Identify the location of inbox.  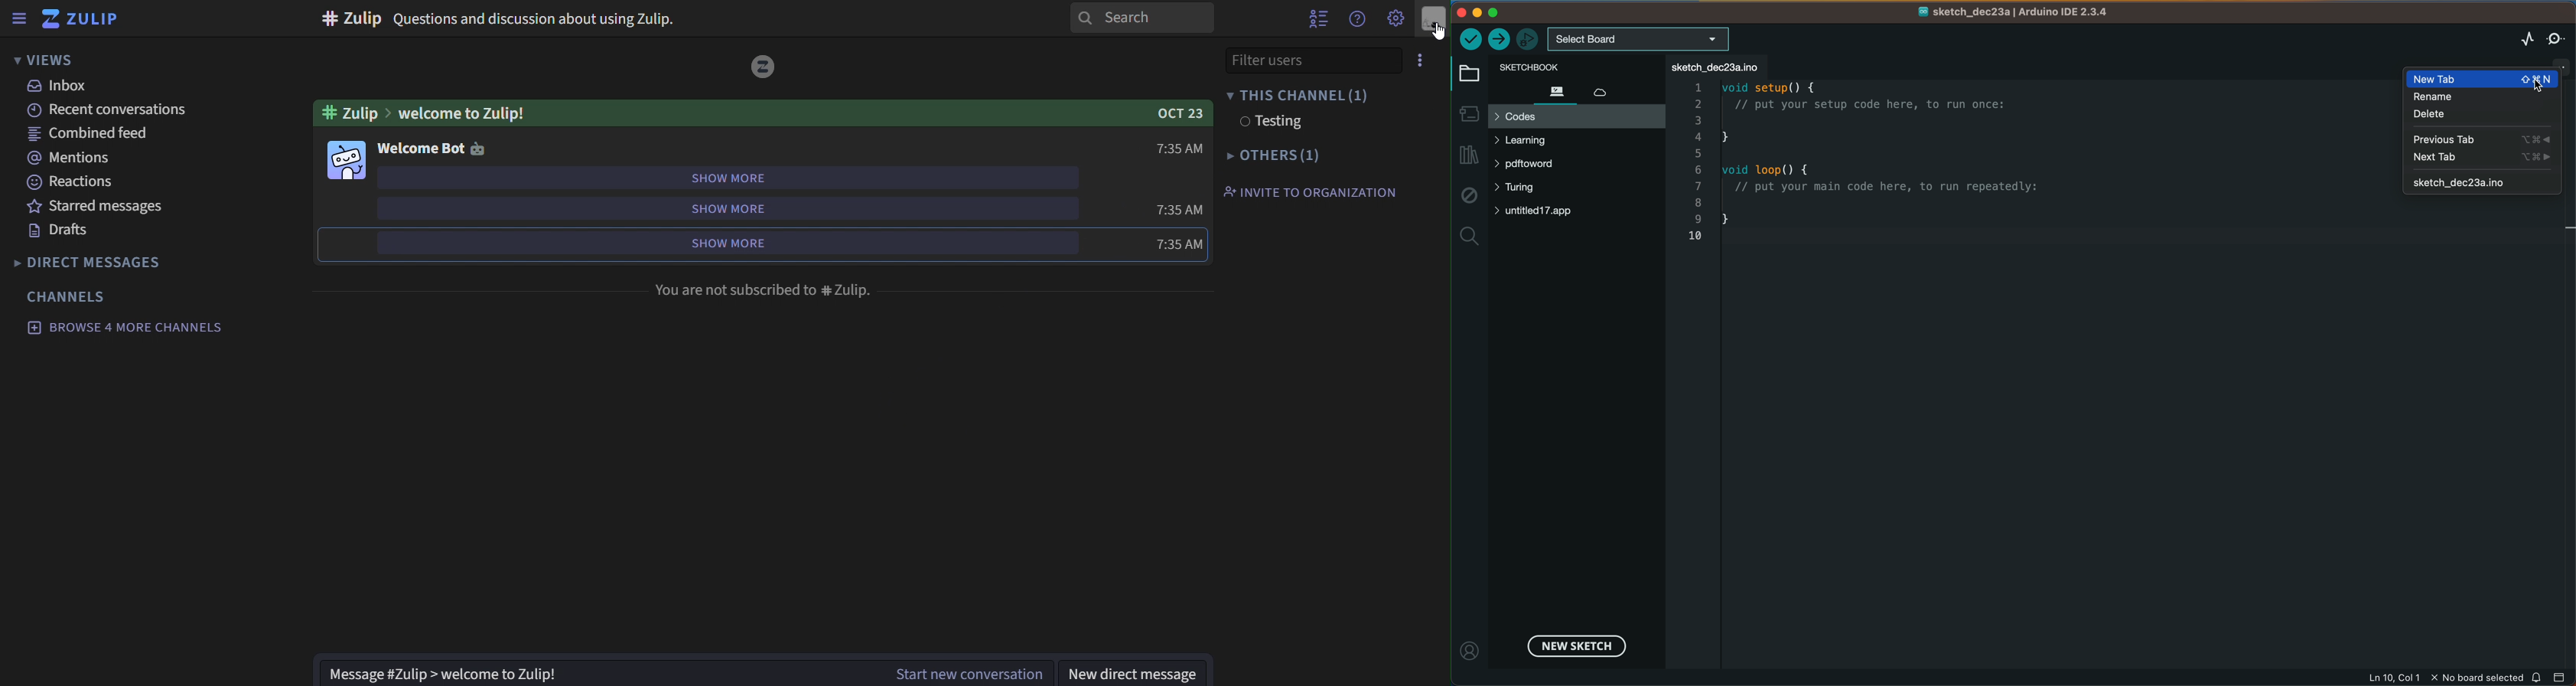
(60, 86).